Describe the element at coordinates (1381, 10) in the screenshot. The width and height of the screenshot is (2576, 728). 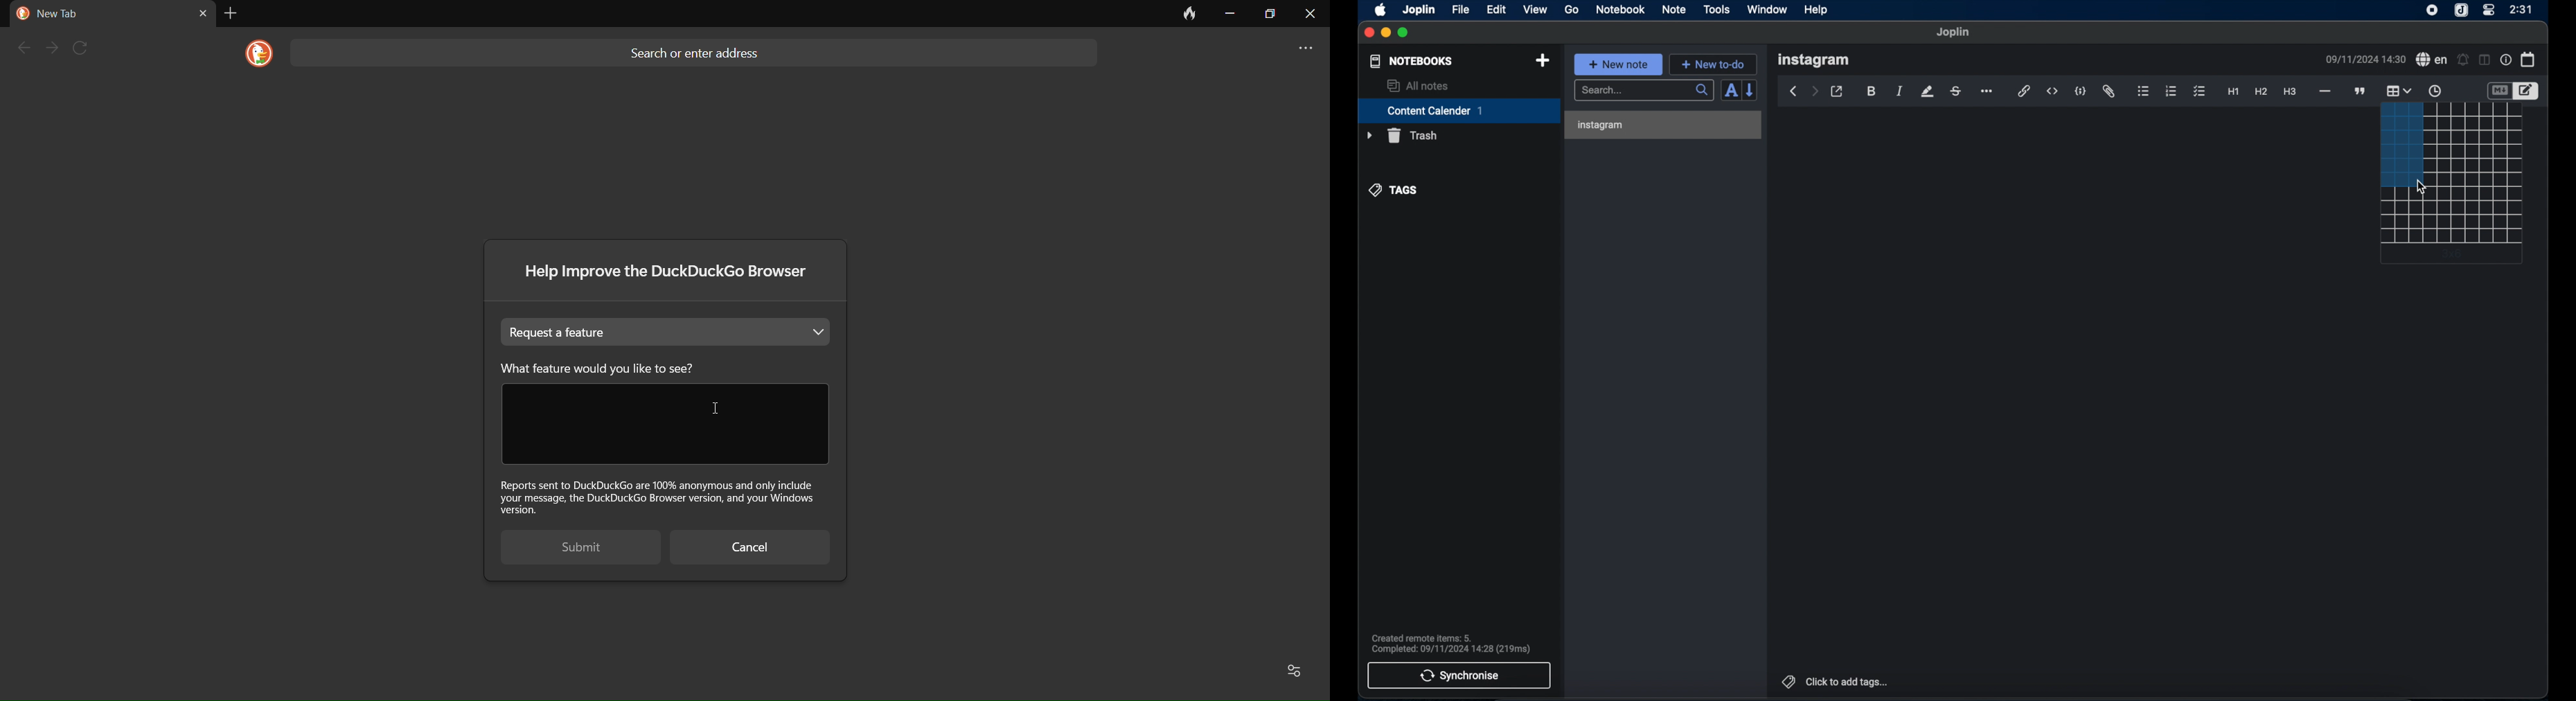
I see `apple icon` at that location.